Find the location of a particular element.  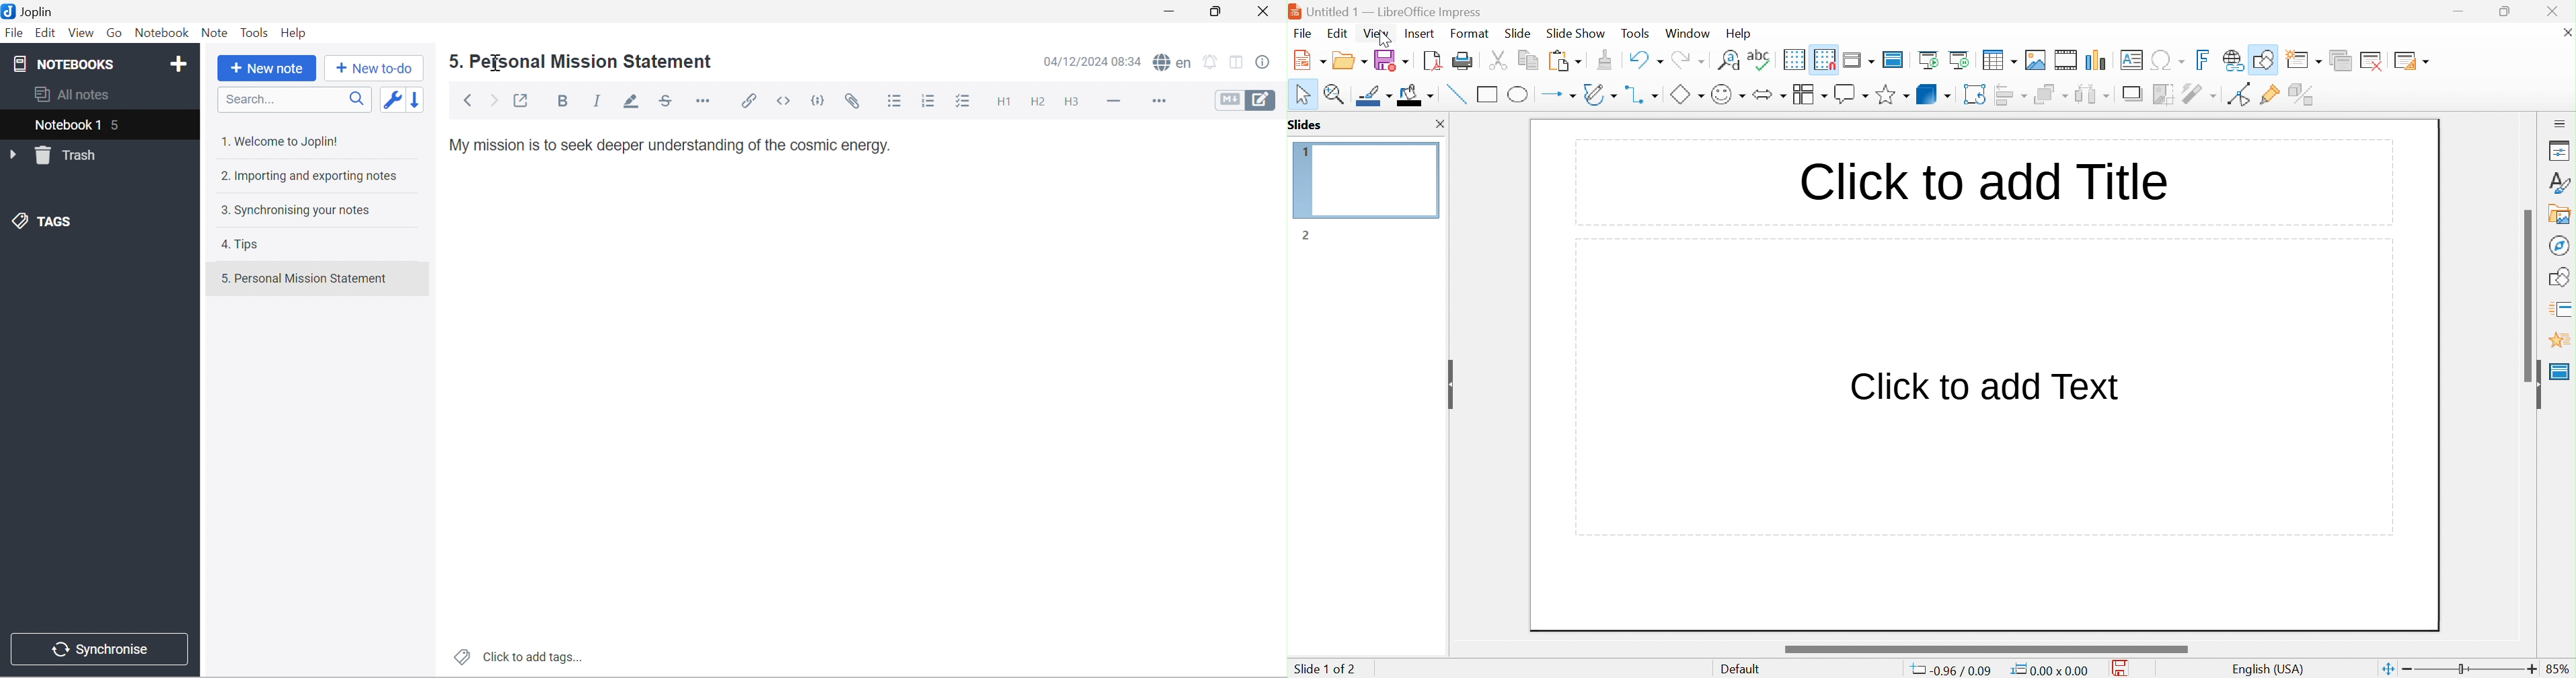

0.00*0.00 is located at coordinates (2049, 670).